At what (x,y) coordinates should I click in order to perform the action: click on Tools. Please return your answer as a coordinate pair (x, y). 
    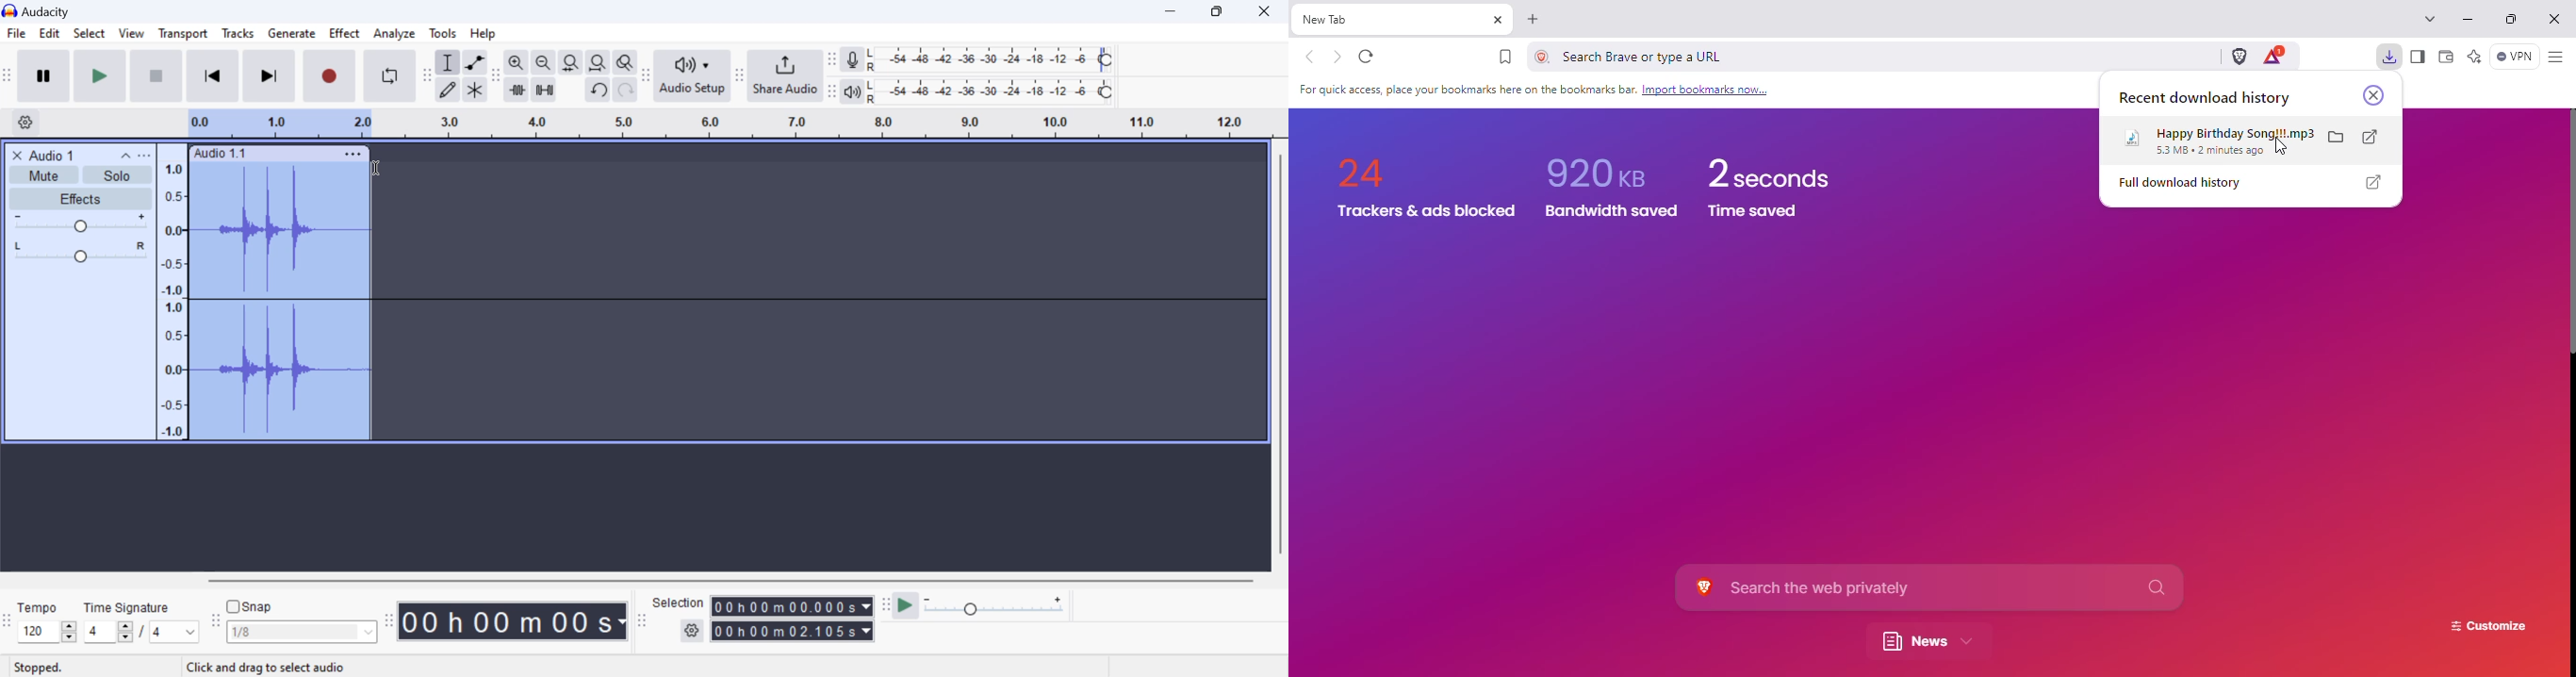
    Looking at the image, I should click on (444, 32).